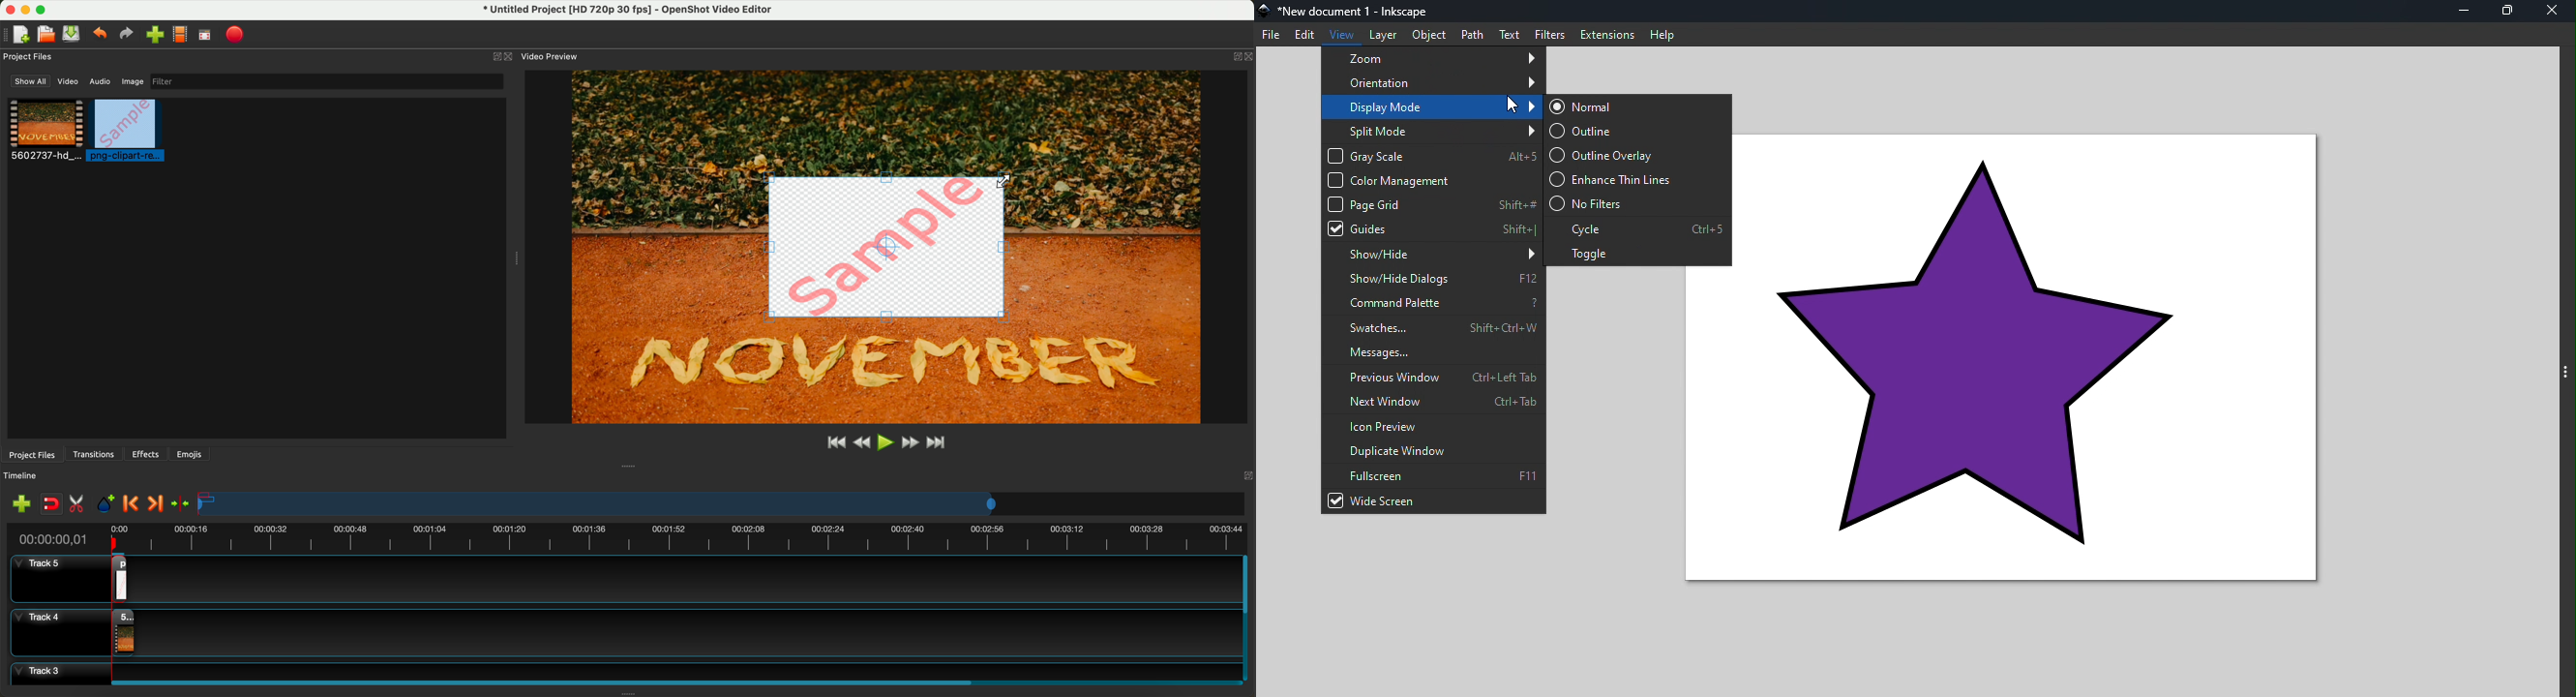 This screenshot has height=700, width=2576. Describe the element at coordinates (1434, 499) in the screenshot. I see `Wide screen` at that location.